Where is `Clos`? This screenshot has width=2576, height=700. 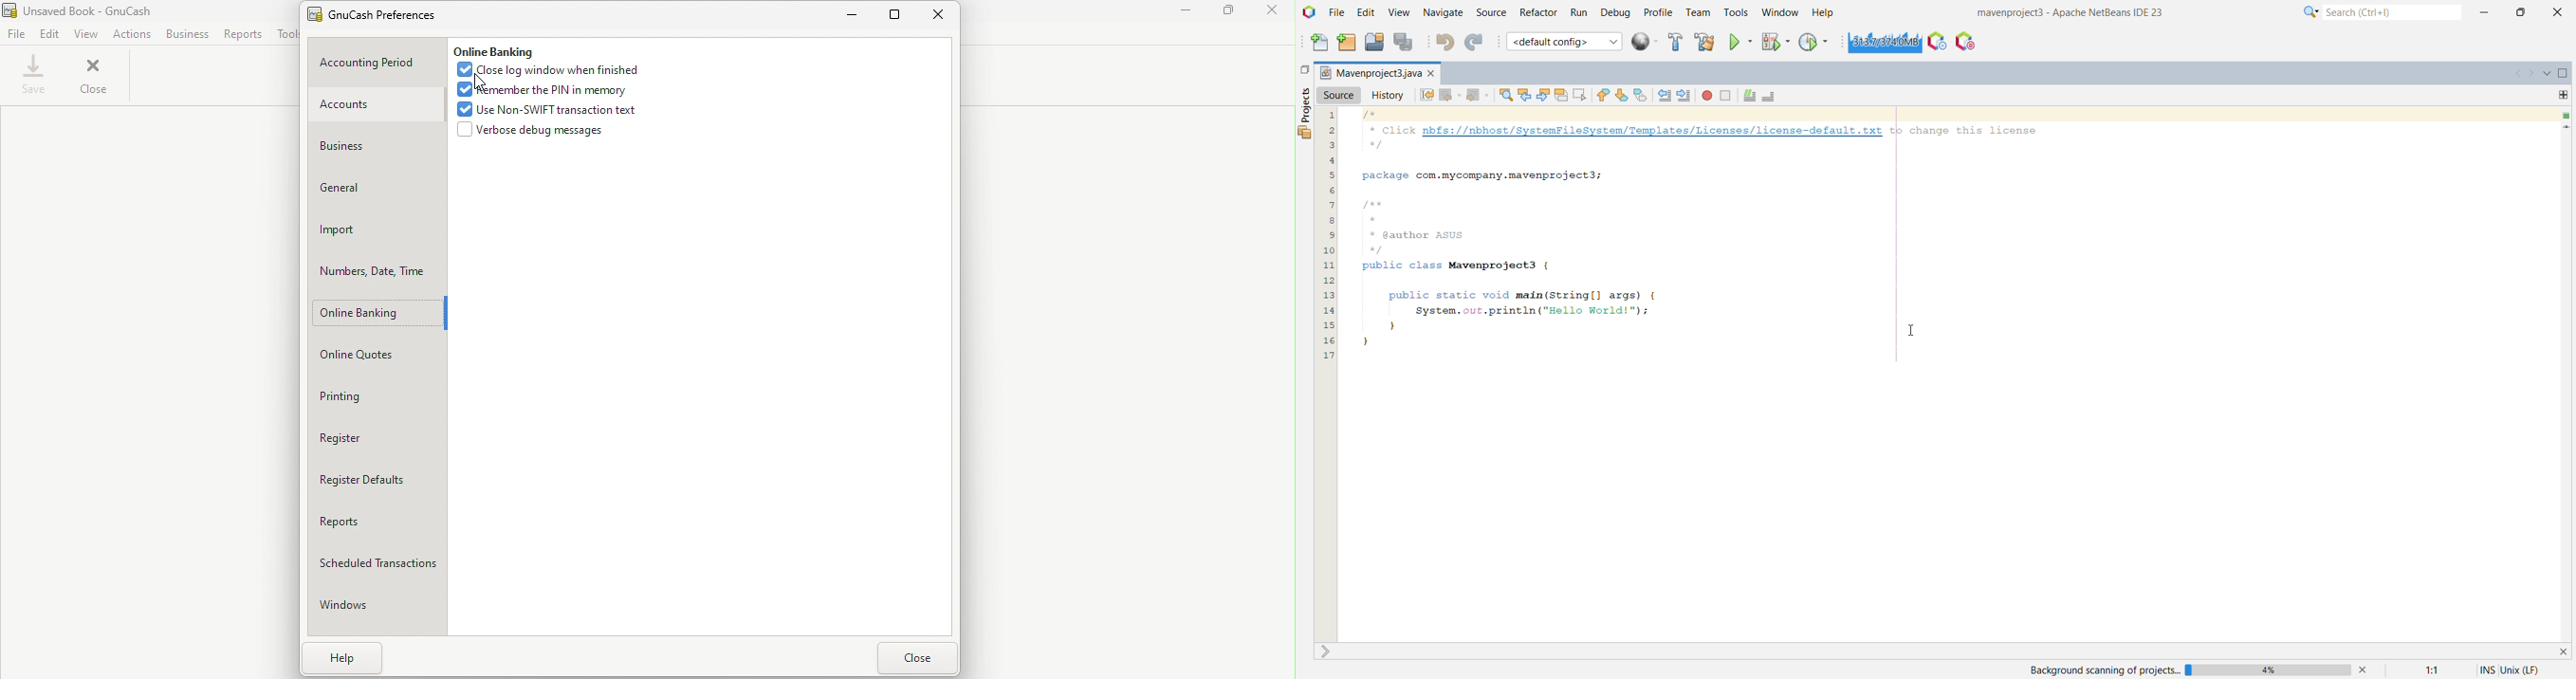
Clos is located at coordinates (916, 658).